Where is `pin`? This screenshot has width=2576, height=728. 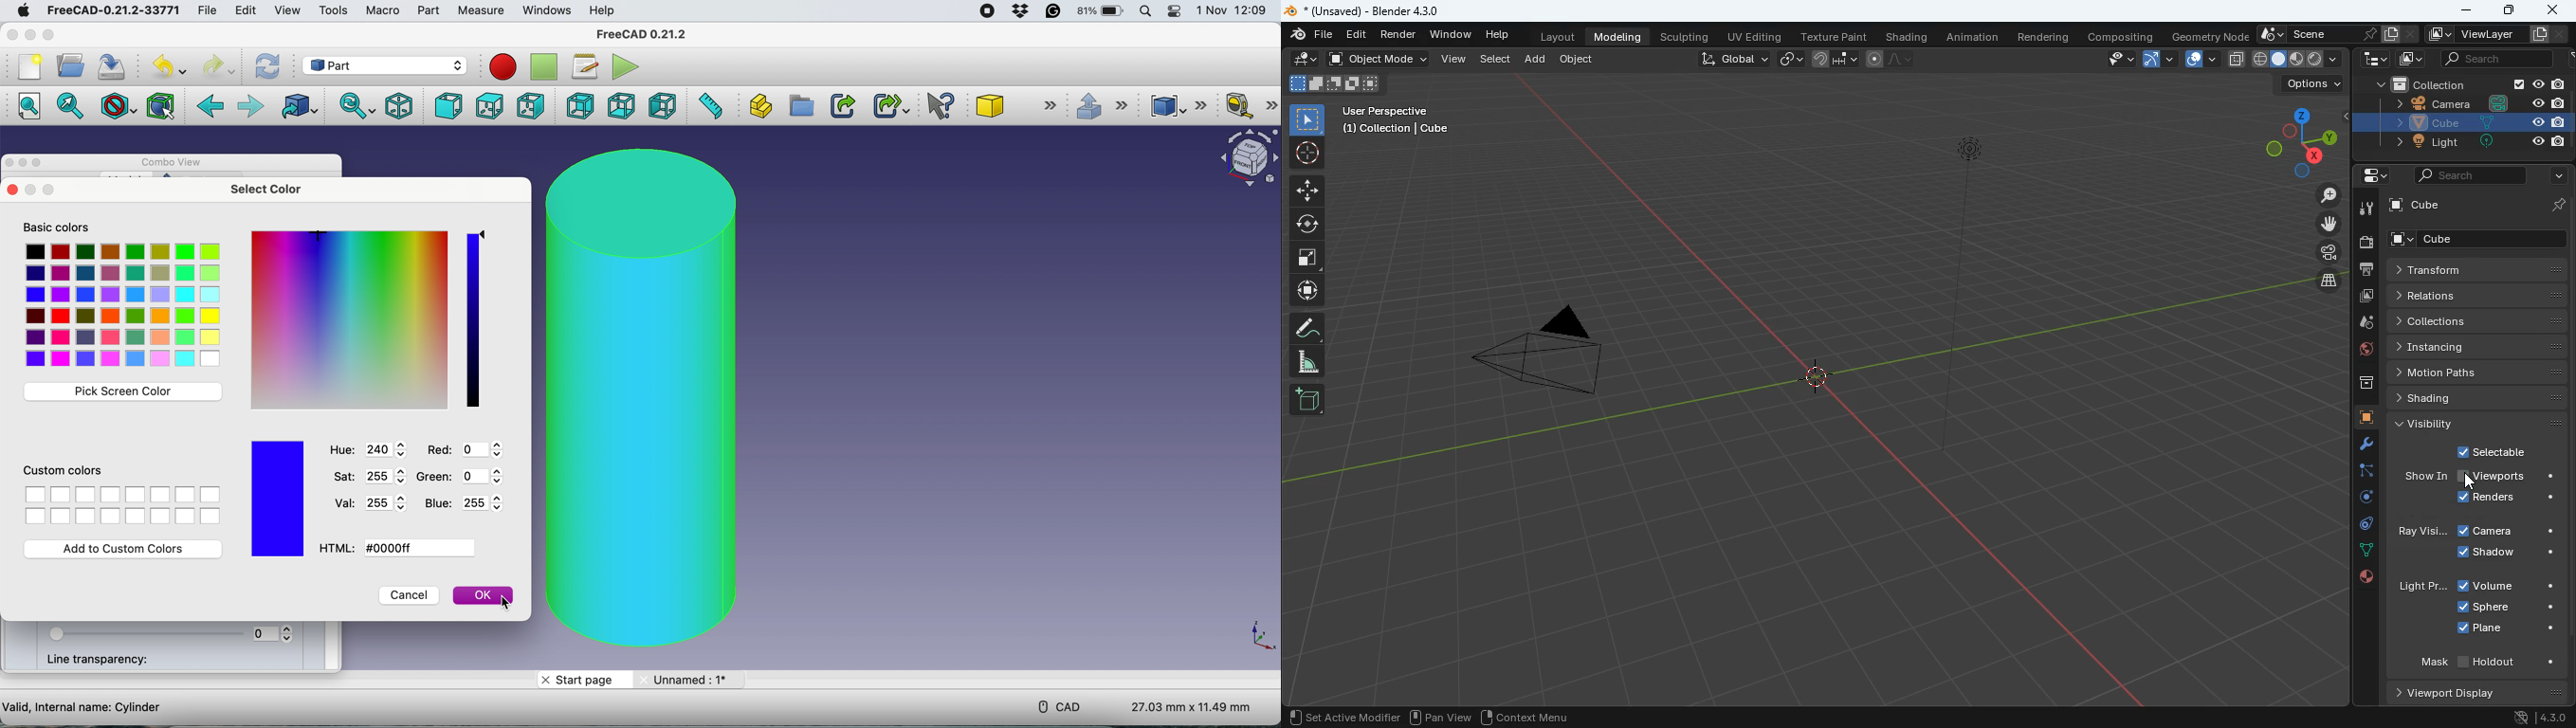 pin is located at coordinates (2558, 205).